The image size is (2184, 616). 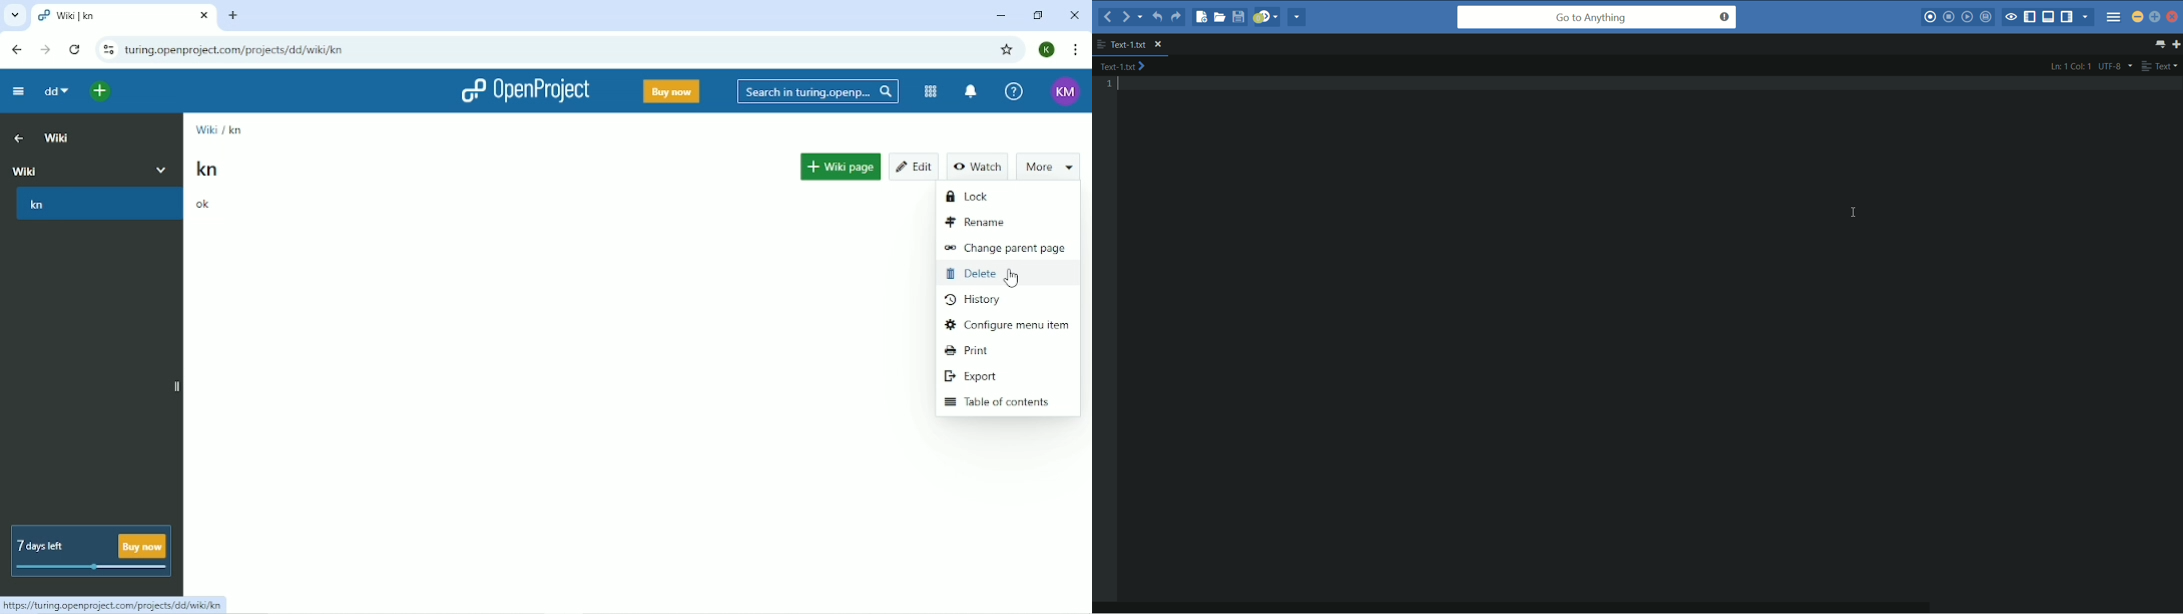 What do you see at coordinates (16, 16) in the screenshot?
I see `Search tabs` at bounding box center [16, 16].